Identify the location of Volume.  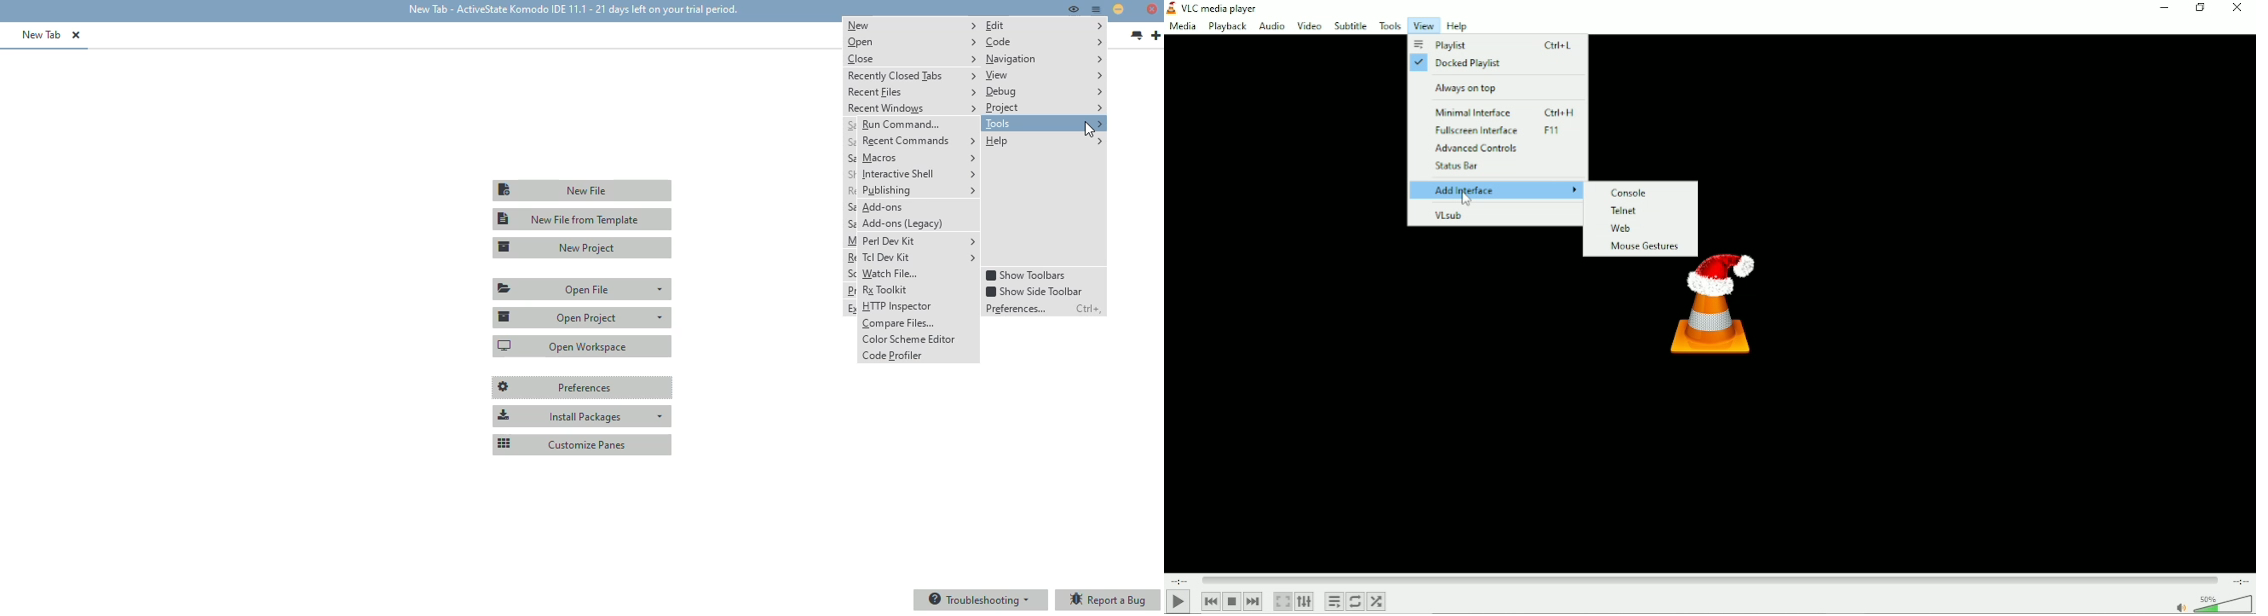
(2214, 603).